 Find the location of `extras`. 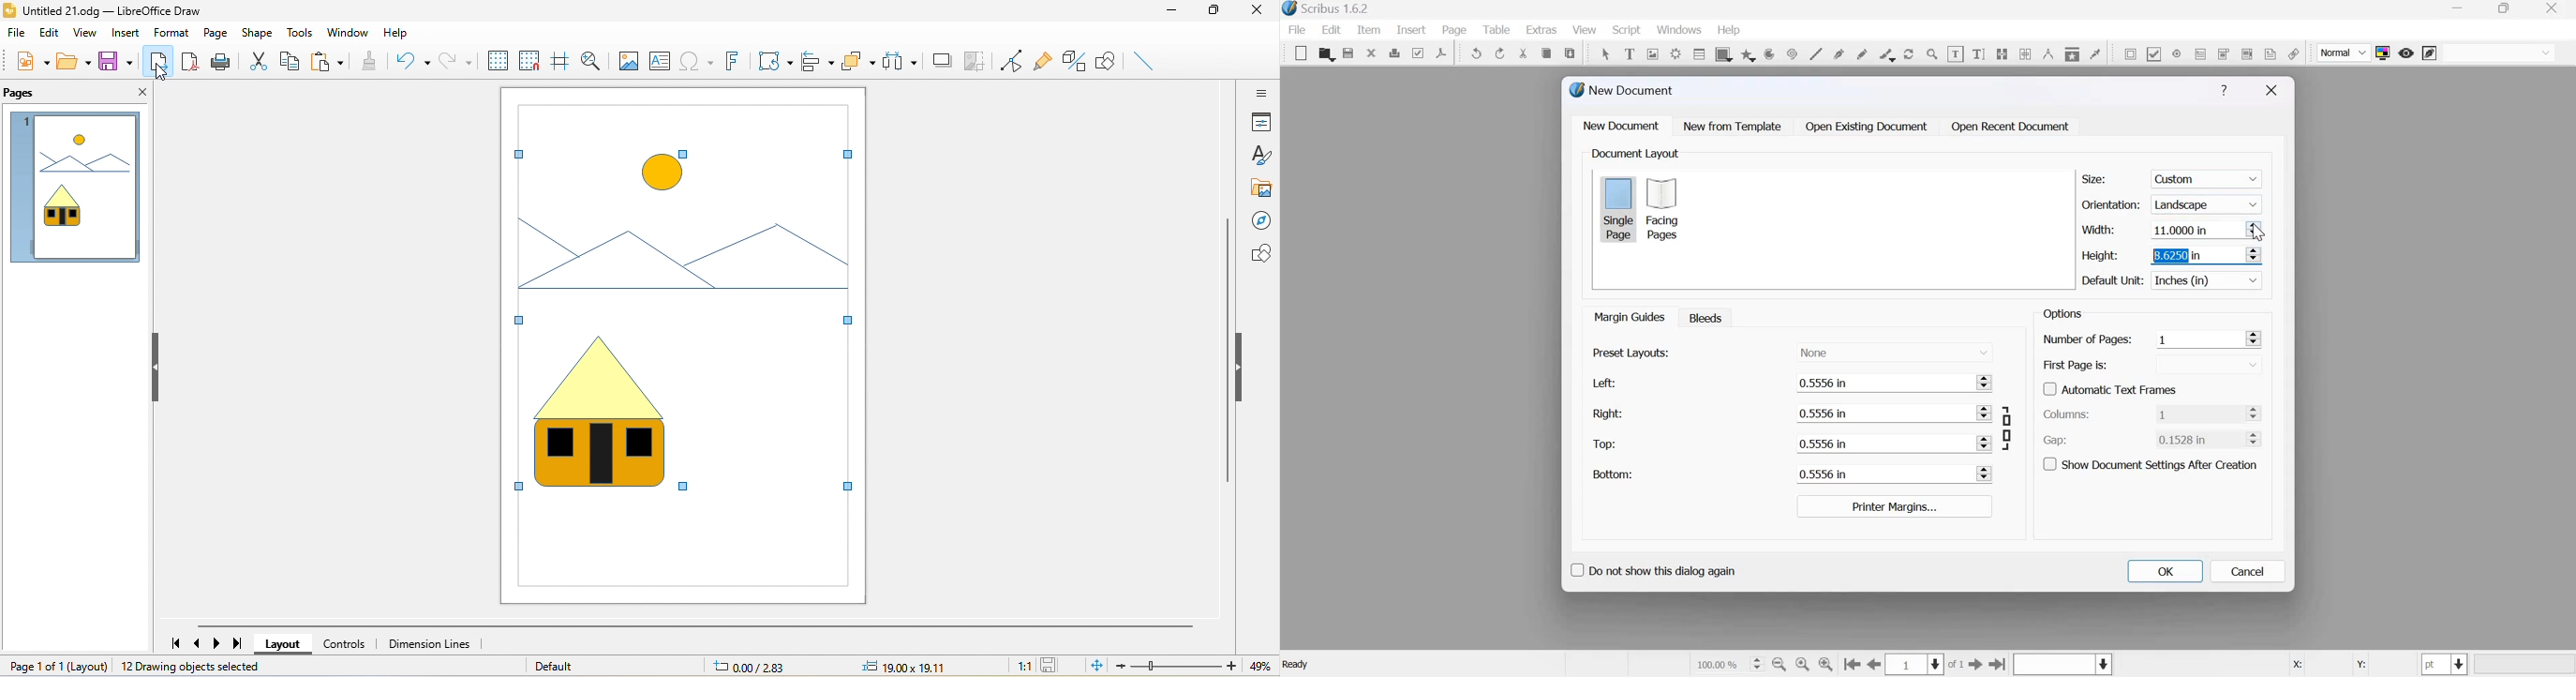

extras is located at coordinates (1542, 30).